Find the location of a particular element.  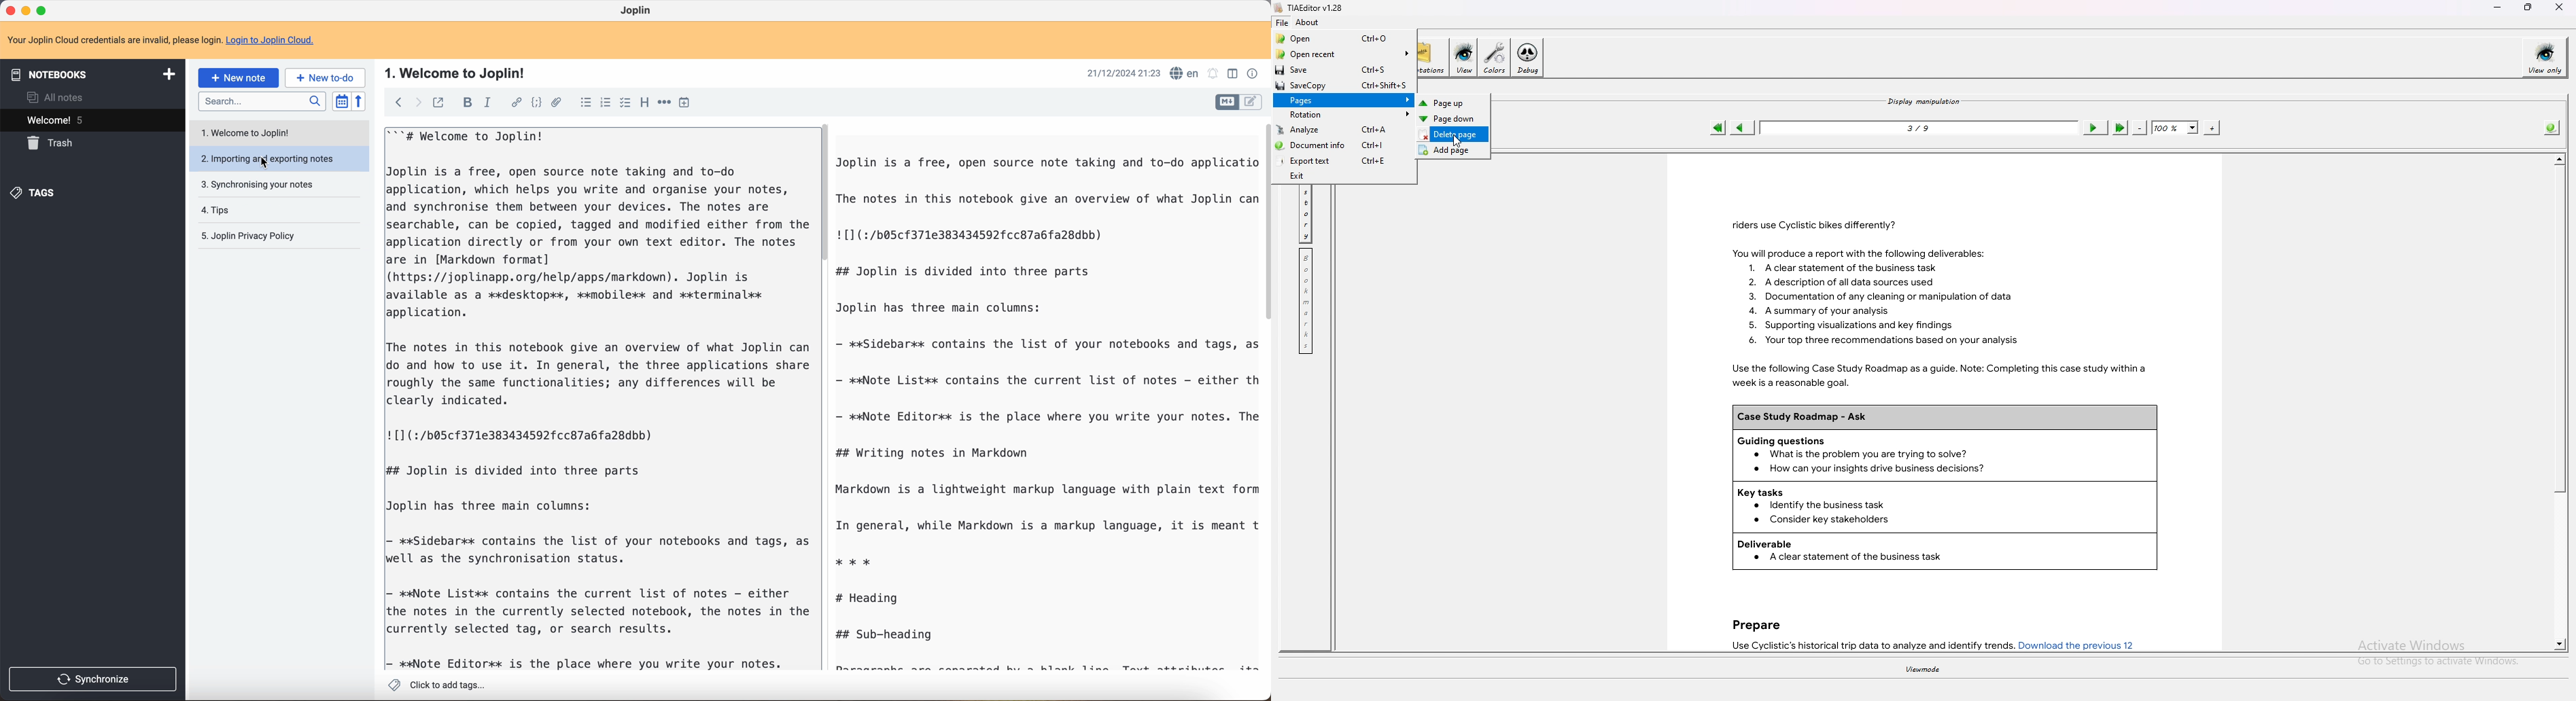

spell checker is located at coordinates (1185, 72).